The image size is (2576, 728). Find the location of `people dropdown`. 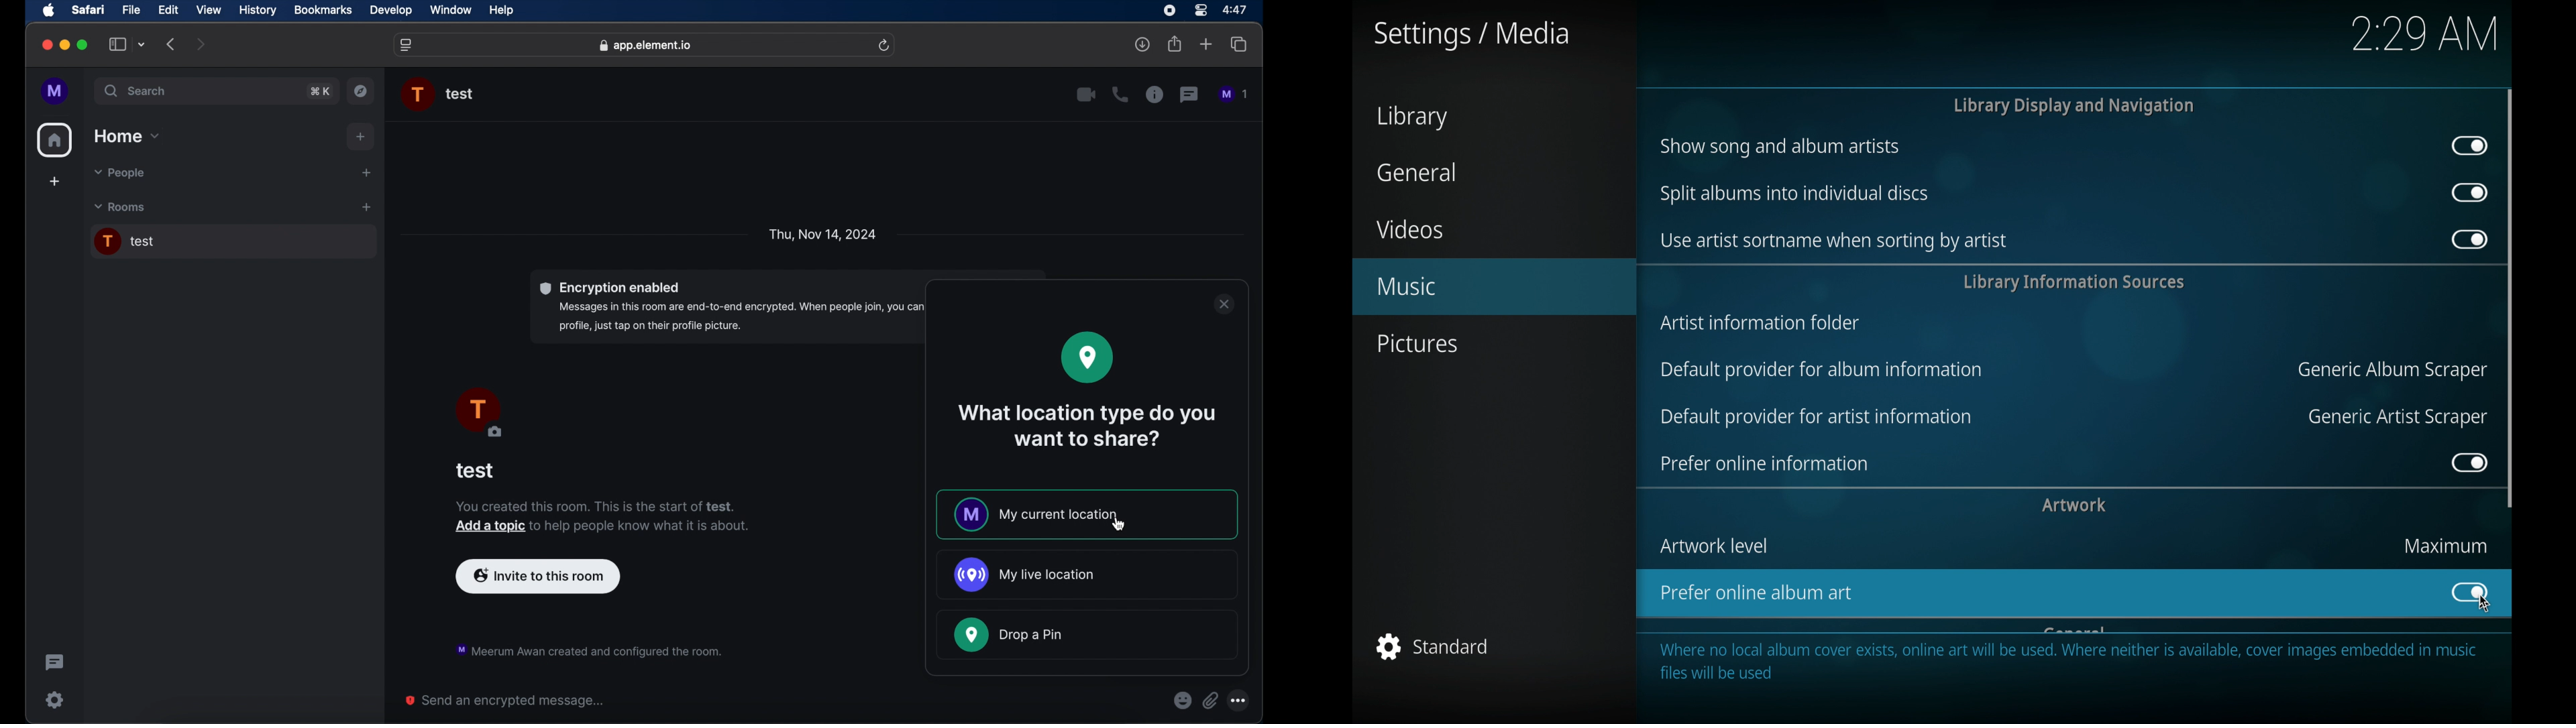

people dropdown is located at coordinates (118, 174).